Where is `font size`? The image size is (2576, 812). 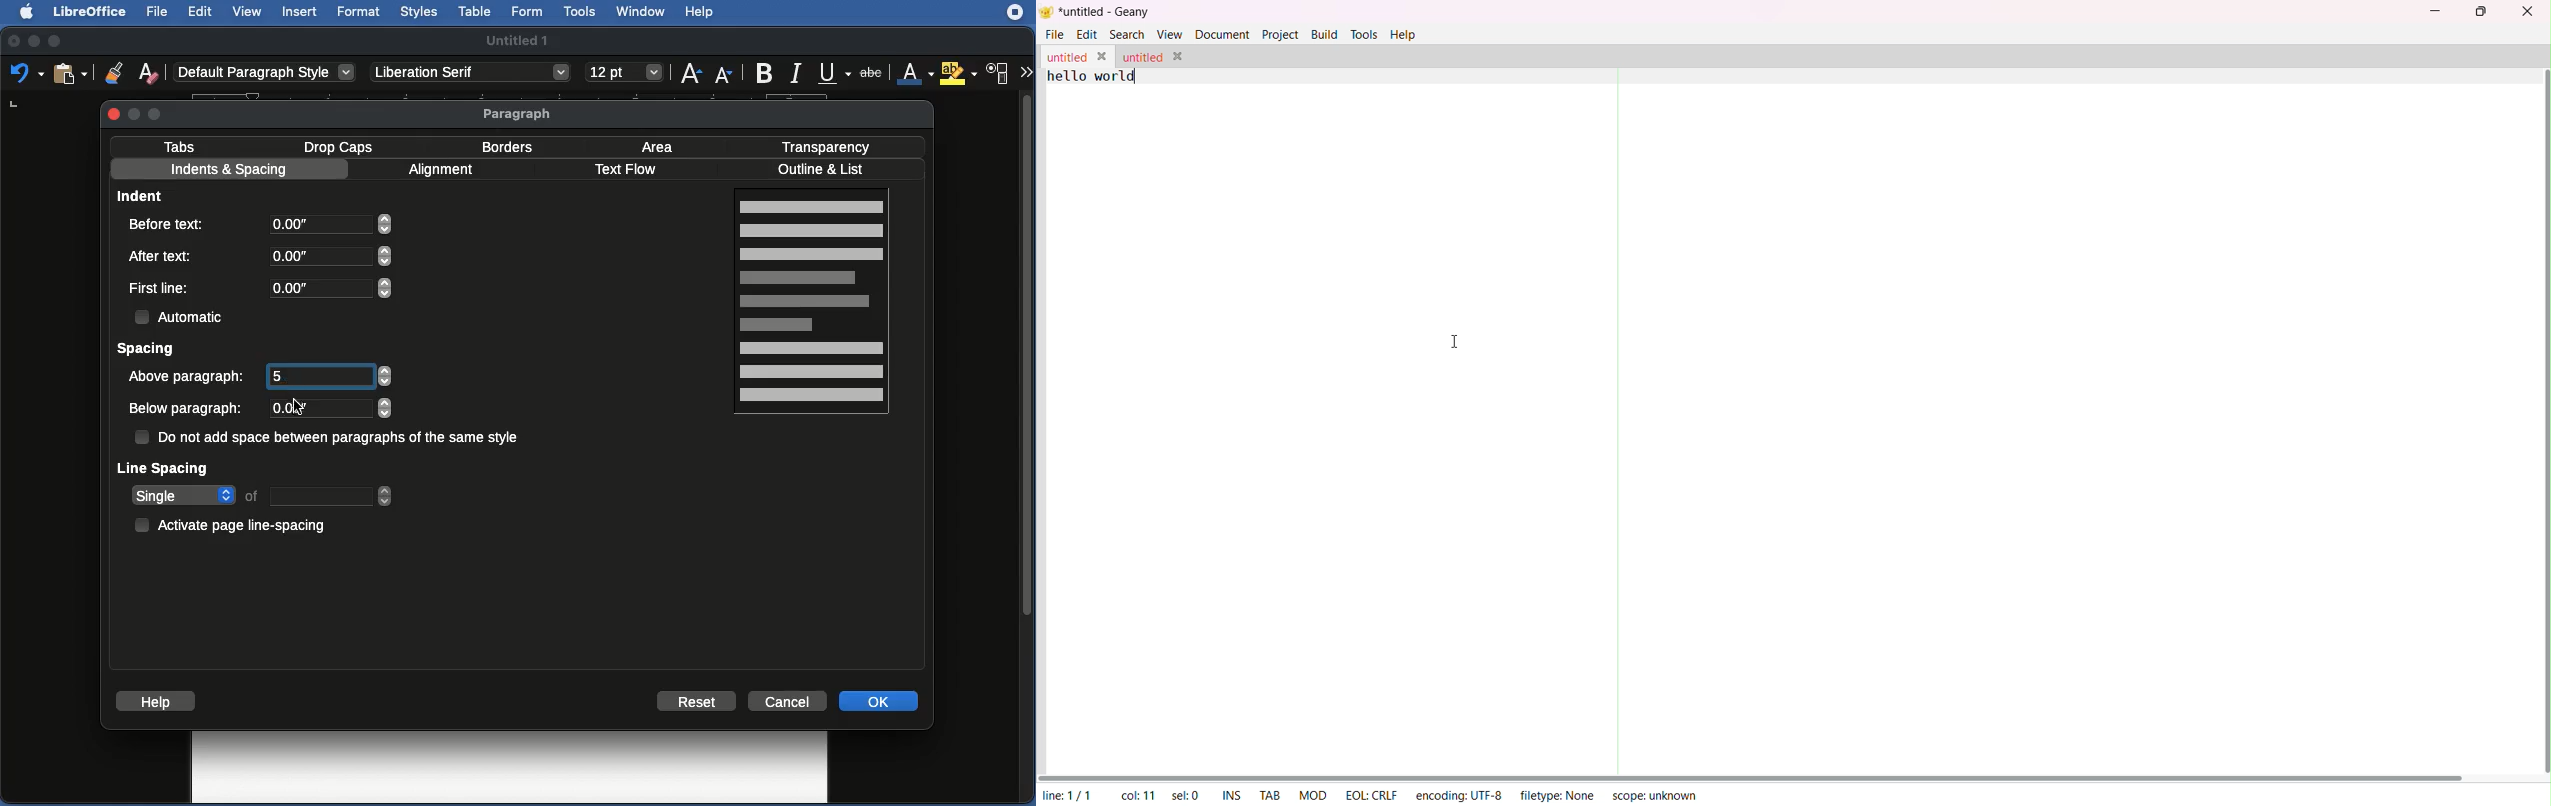 font size is located at coordinates (621, 72).